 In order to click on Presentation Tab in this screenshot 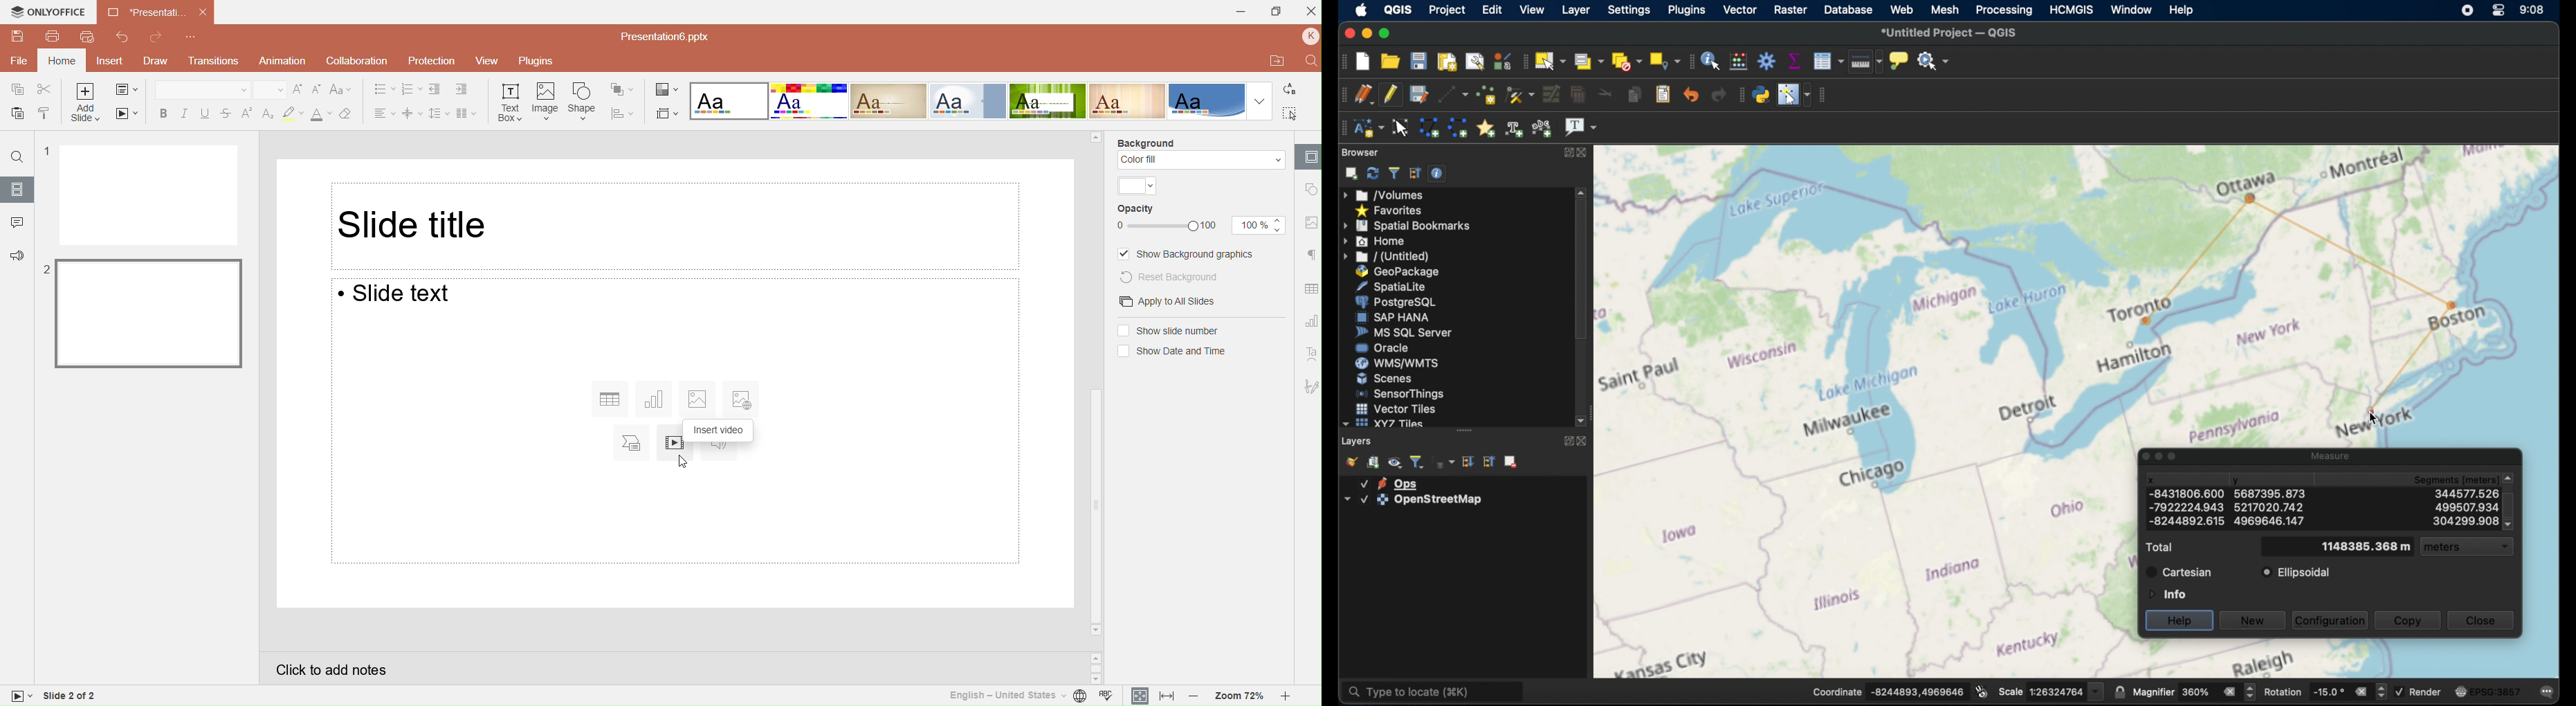, I will do `click(155, 12)`.